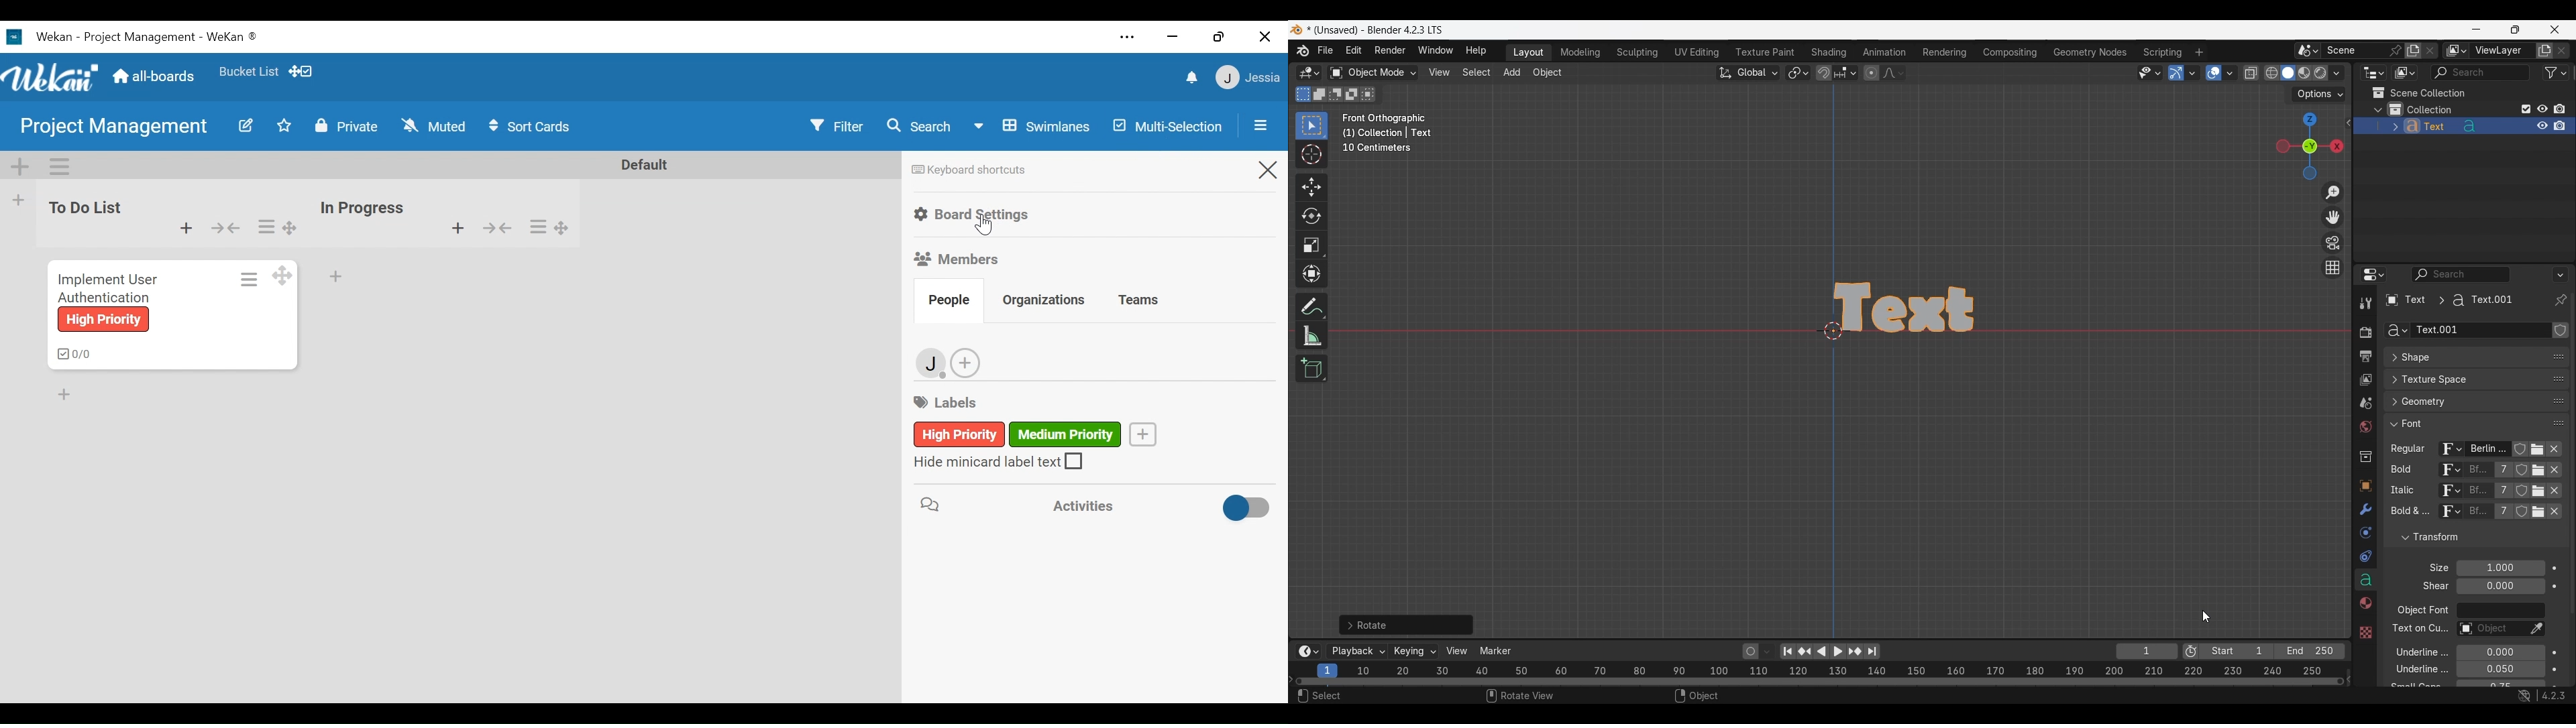 The height and width of the screenshot is (728, 2576). Describe the element at coordinates (2524, 517) in the screenshot. I see `fake user` at that location.